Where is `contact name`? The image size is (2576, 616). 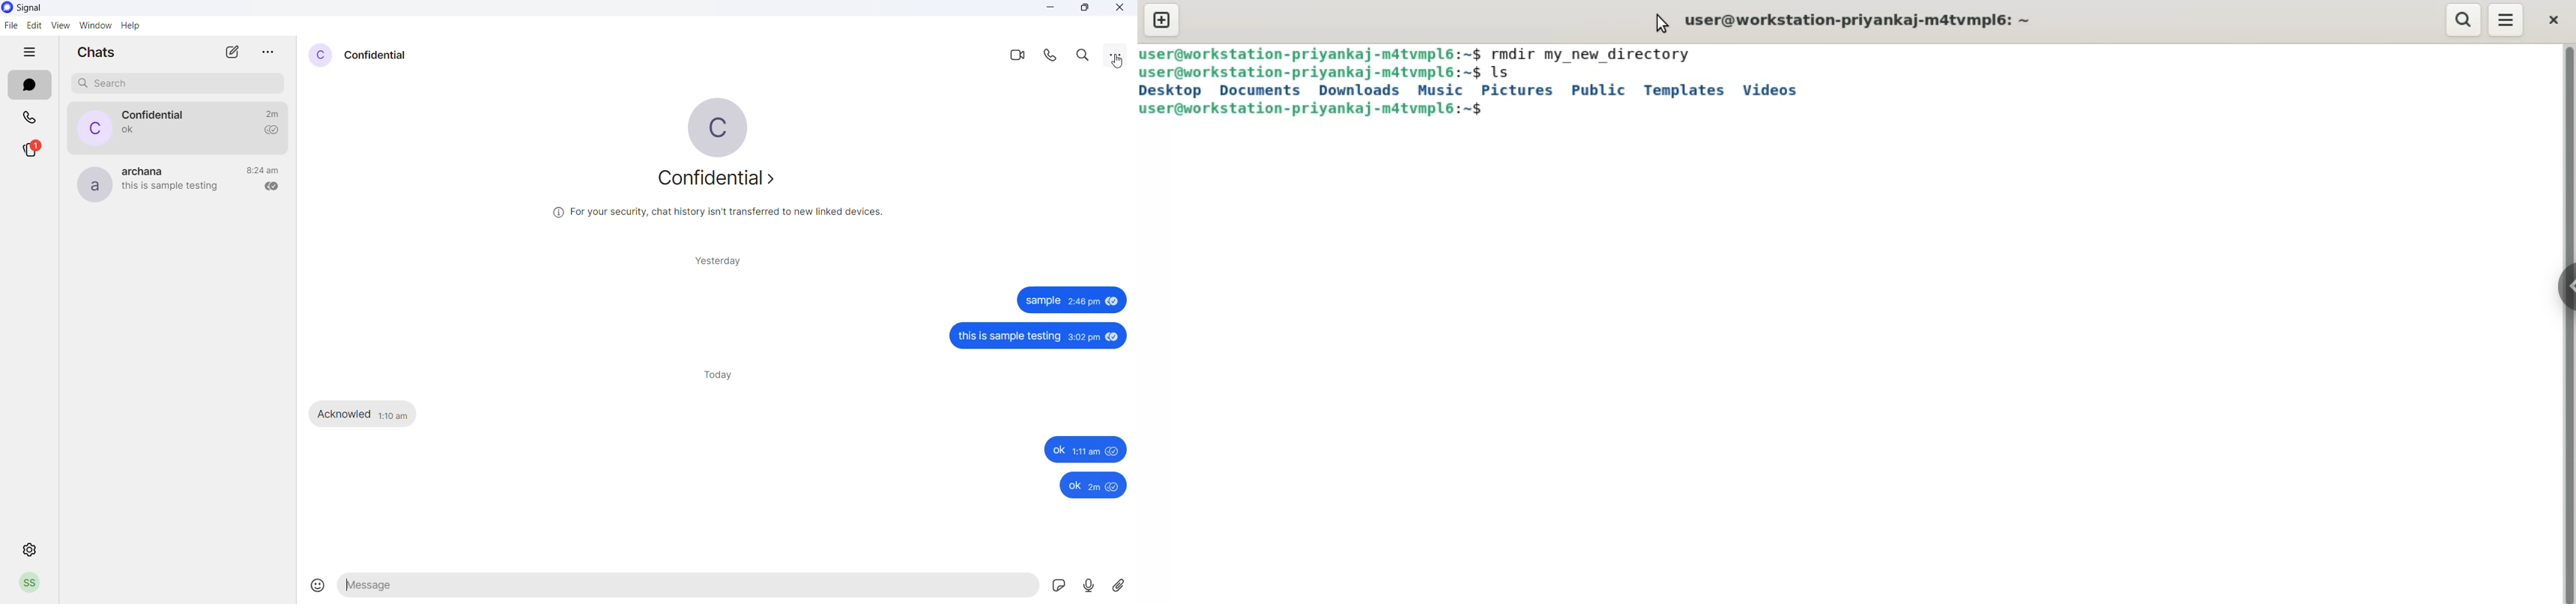 contact name is located at coordinates (148, 170).